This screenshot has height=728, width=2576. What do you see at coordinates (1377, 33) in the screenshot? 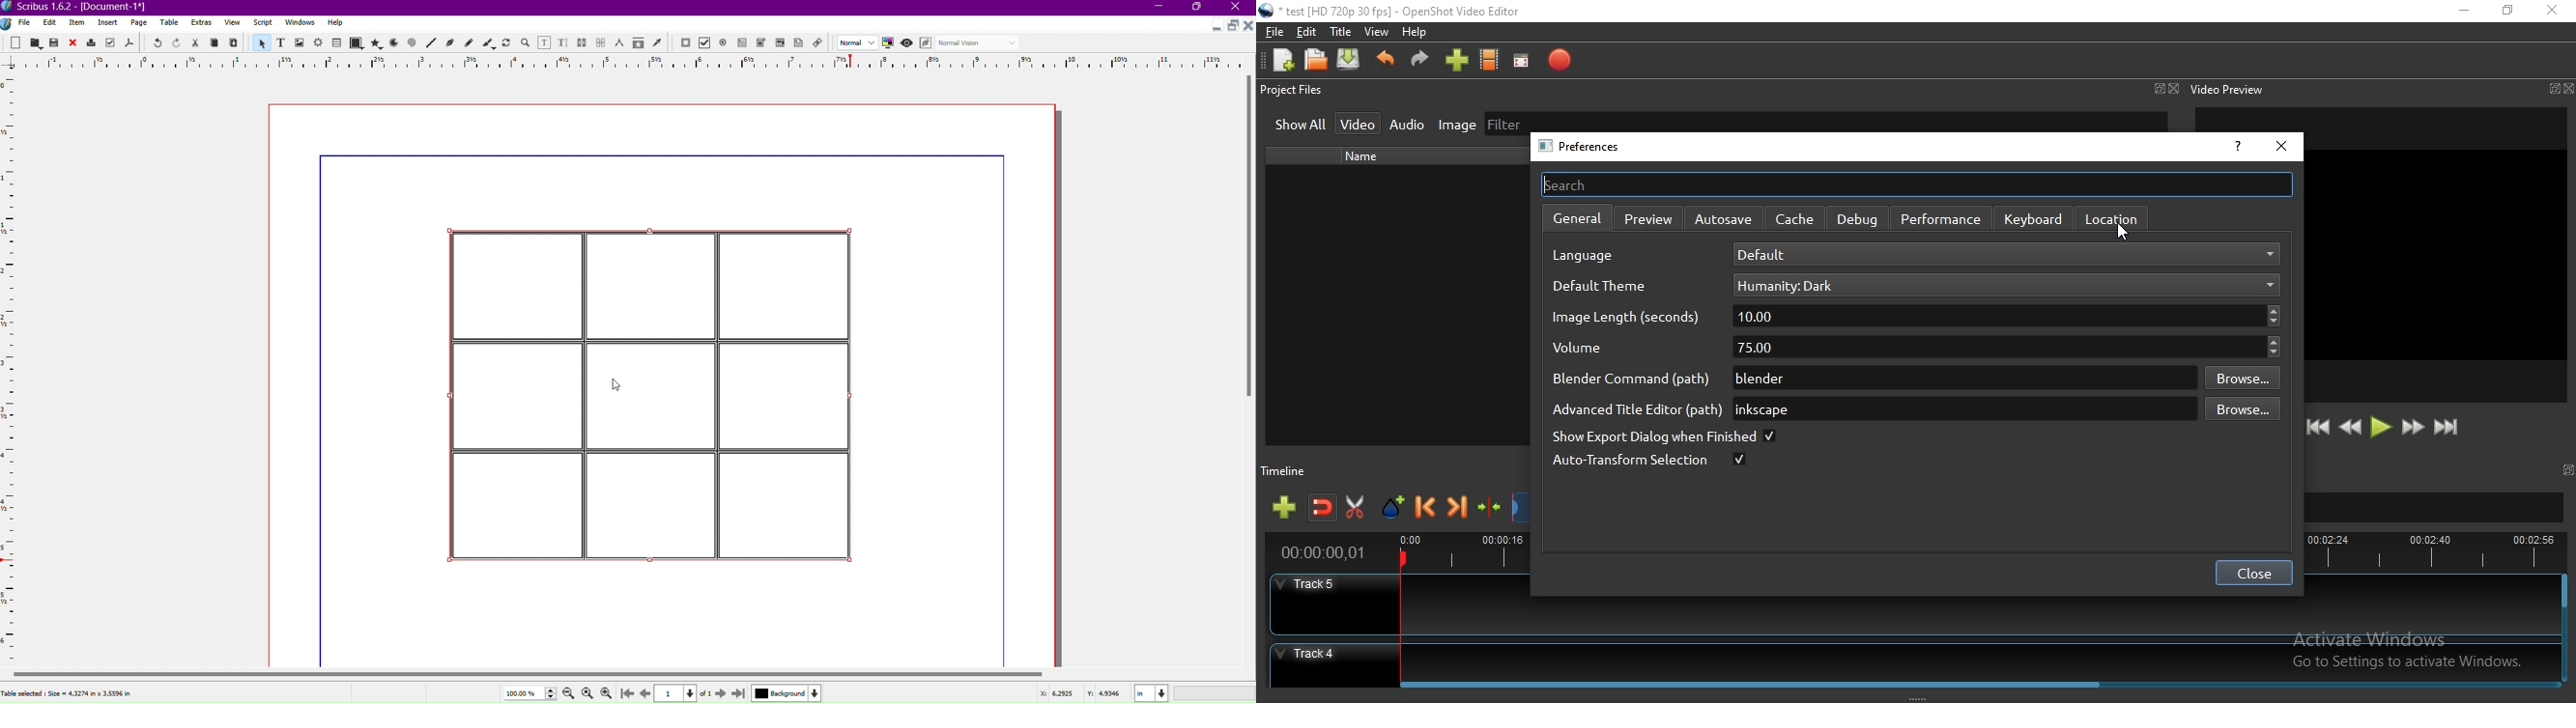
I see `View ` at bounding box center [1377, 33].